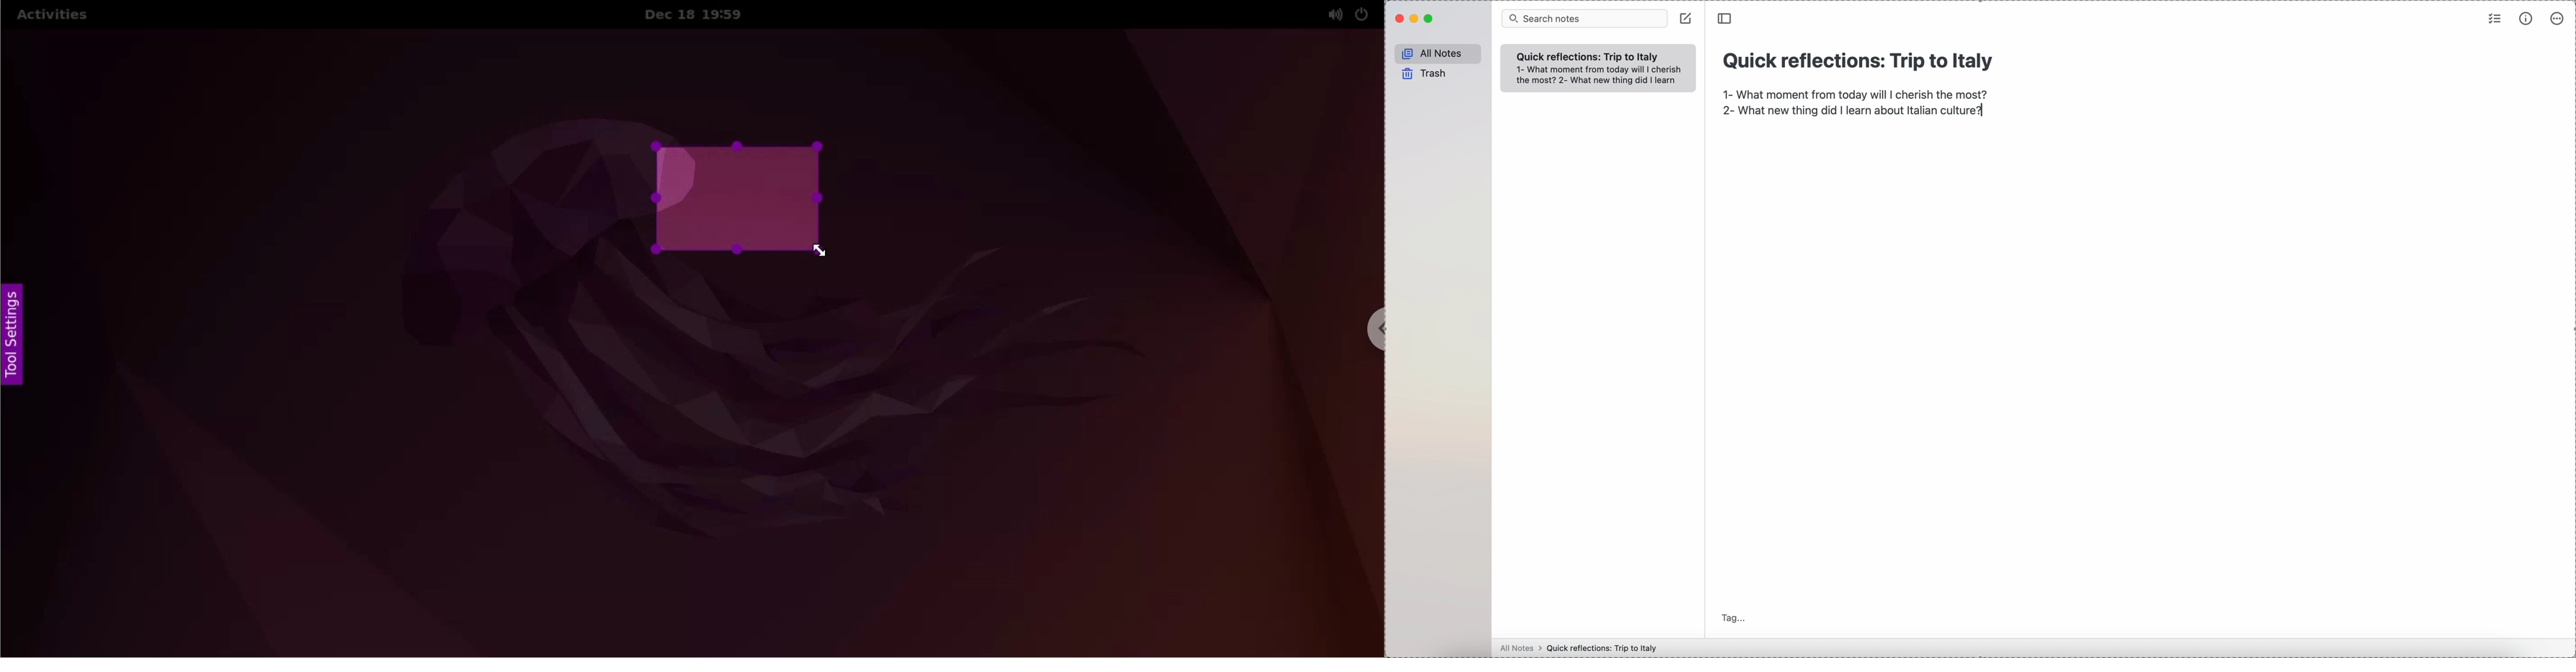 This screenshot has height=672, width=2576. I want to click on more options, so click(2558, 20).